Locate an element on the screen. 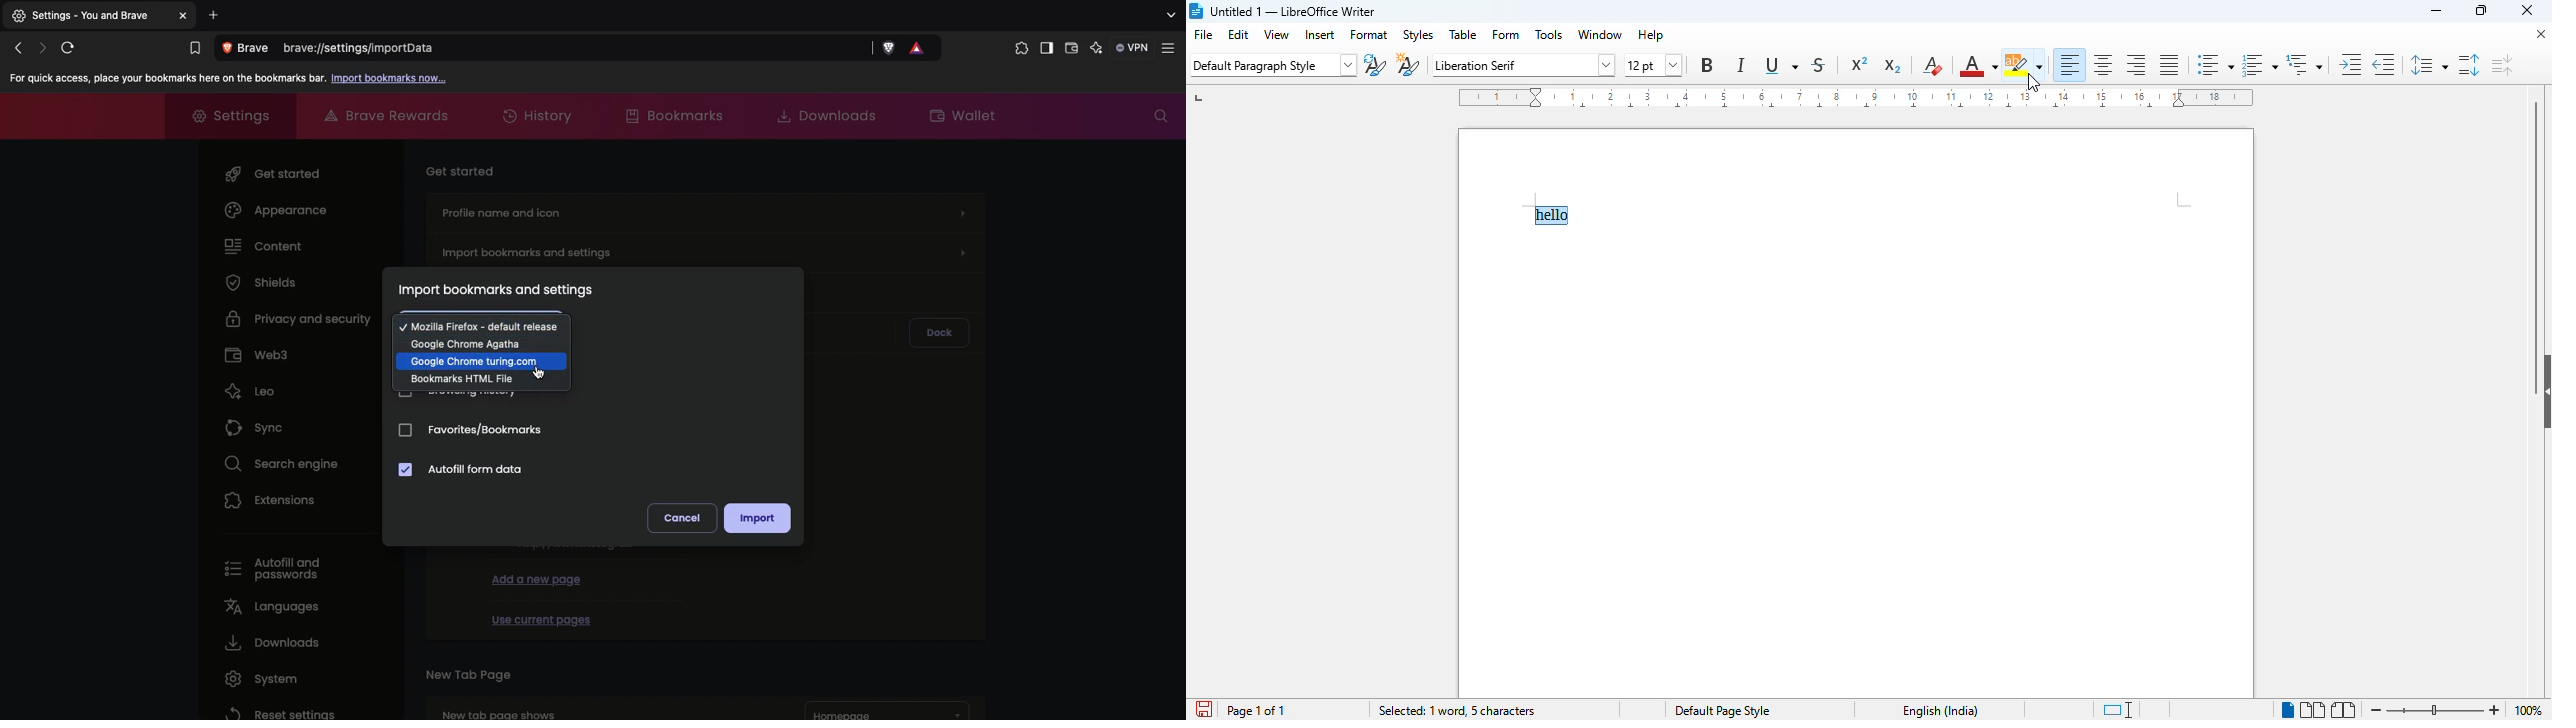 The width and height of the screenshot is (2576, 728). view is located at coordinates (1276, 34).